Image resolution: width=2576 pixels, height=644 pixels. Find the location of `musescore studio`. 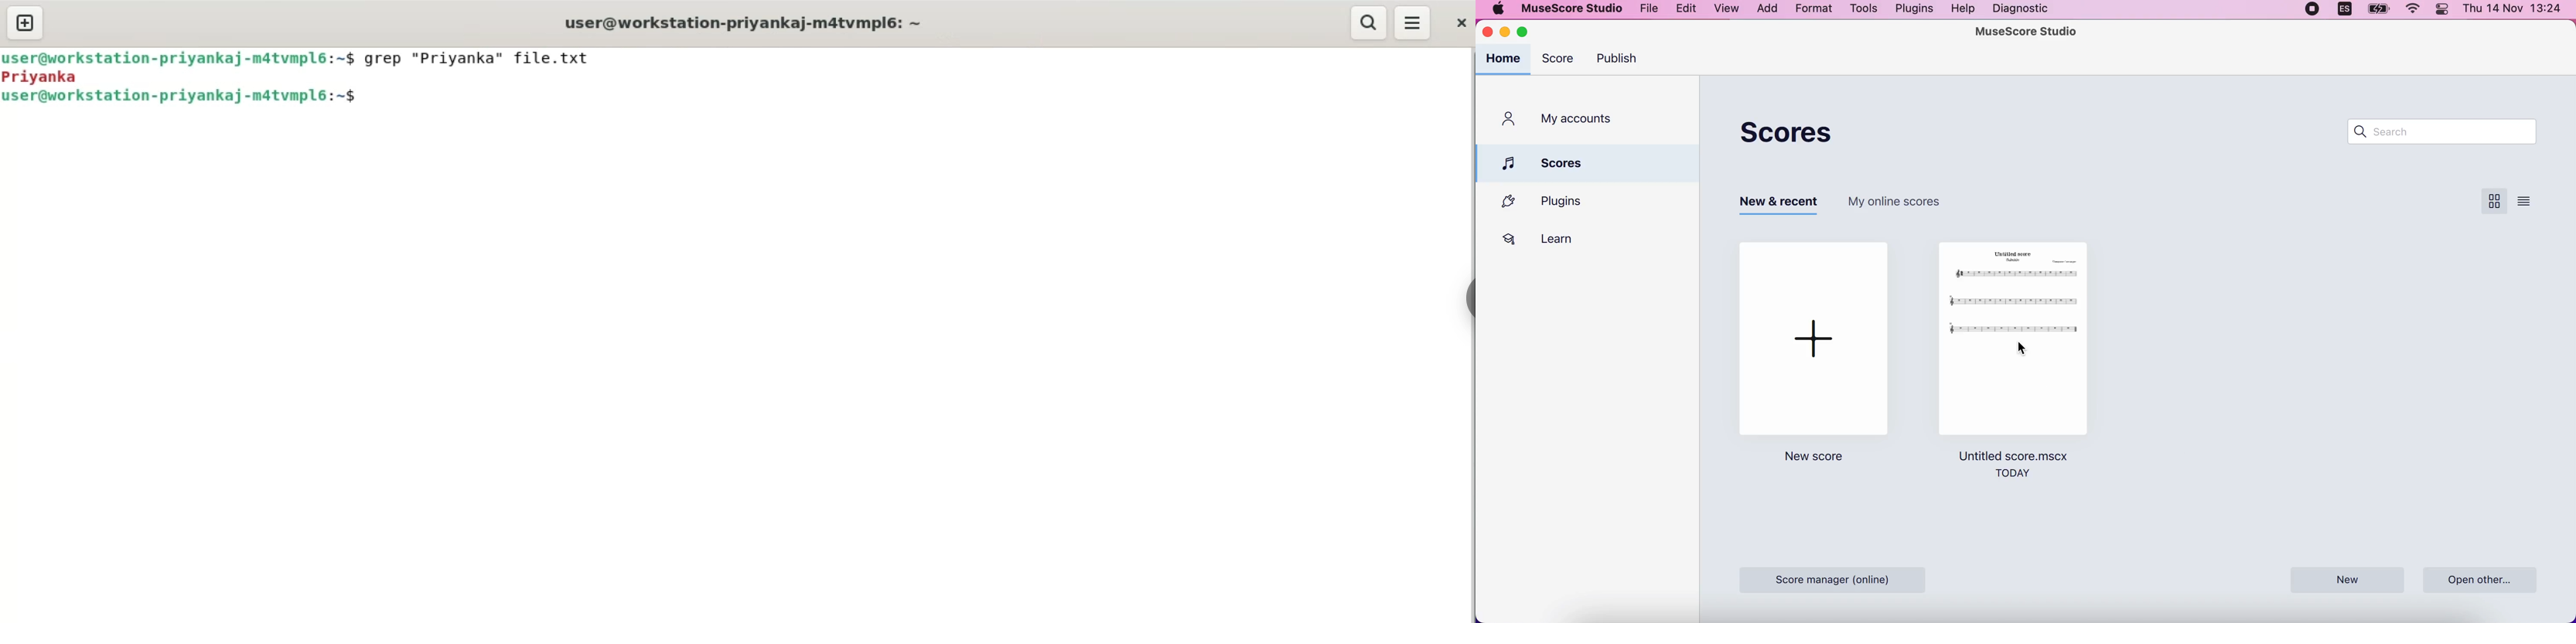

musescore studio is located at coordinates (1568, 9).